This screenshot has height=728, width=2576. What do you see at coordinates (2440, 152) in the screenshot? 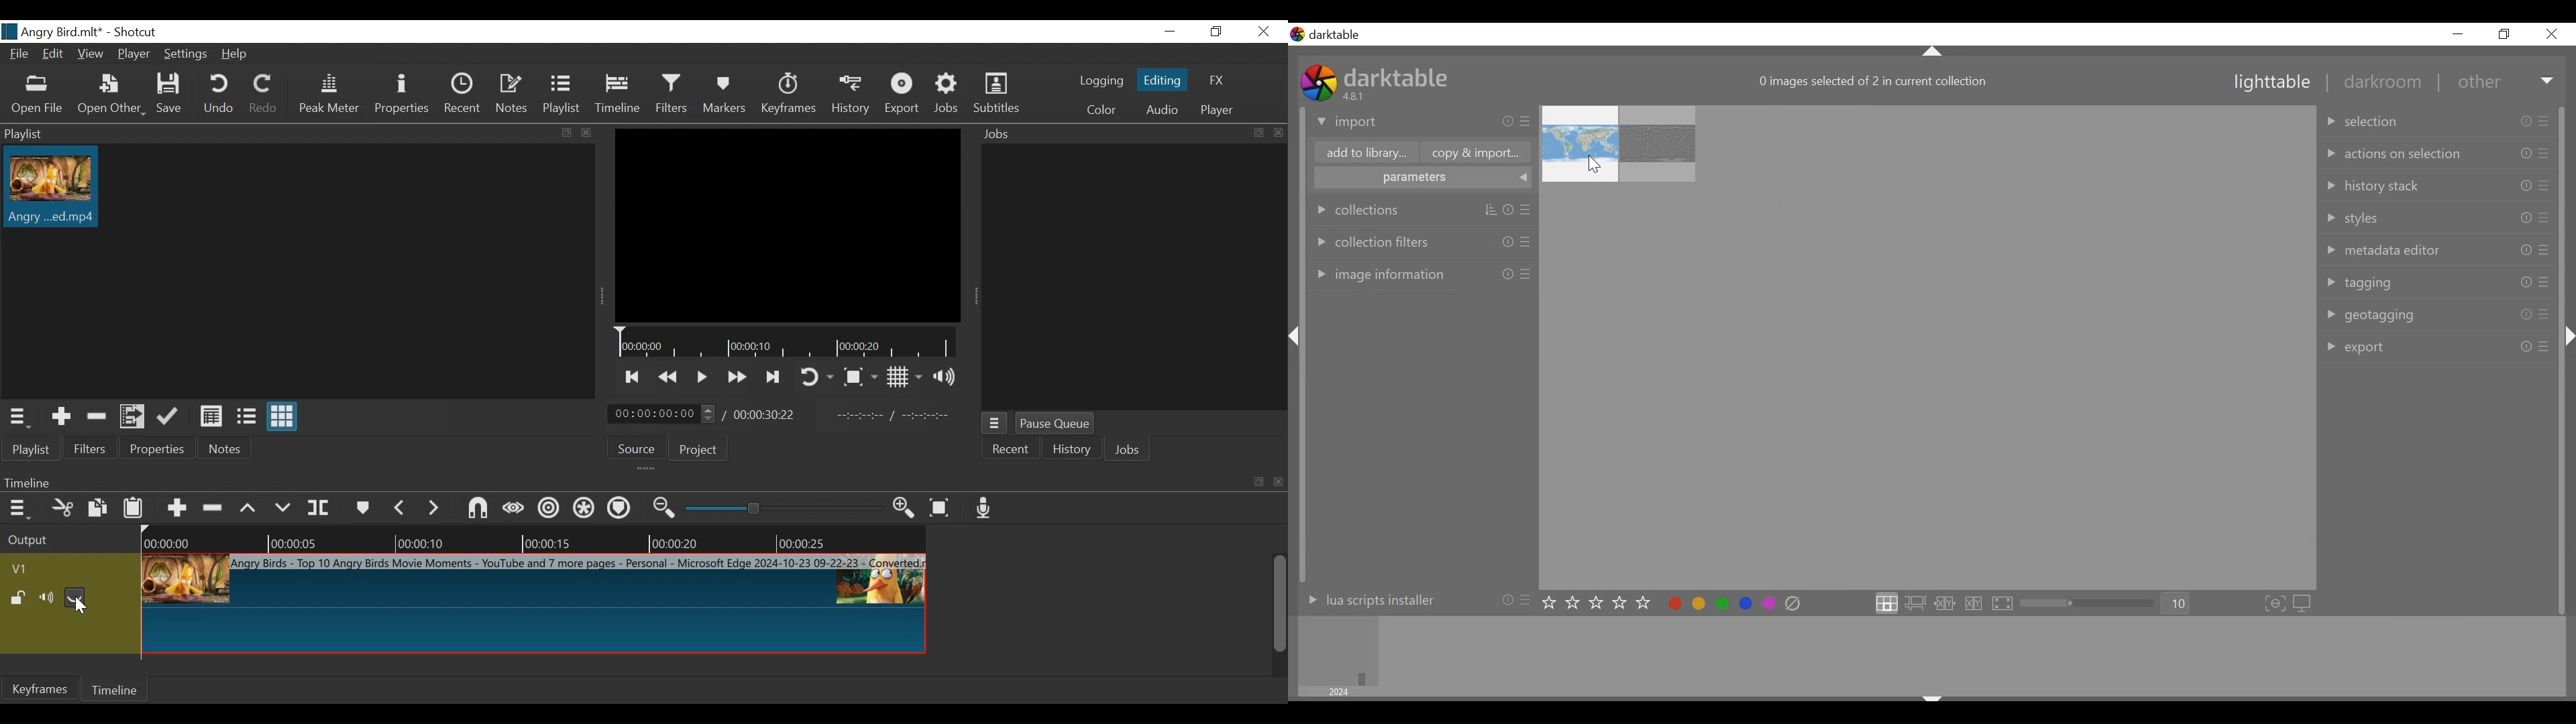
I see `actions on selection` at bounding box center [2440, 152].